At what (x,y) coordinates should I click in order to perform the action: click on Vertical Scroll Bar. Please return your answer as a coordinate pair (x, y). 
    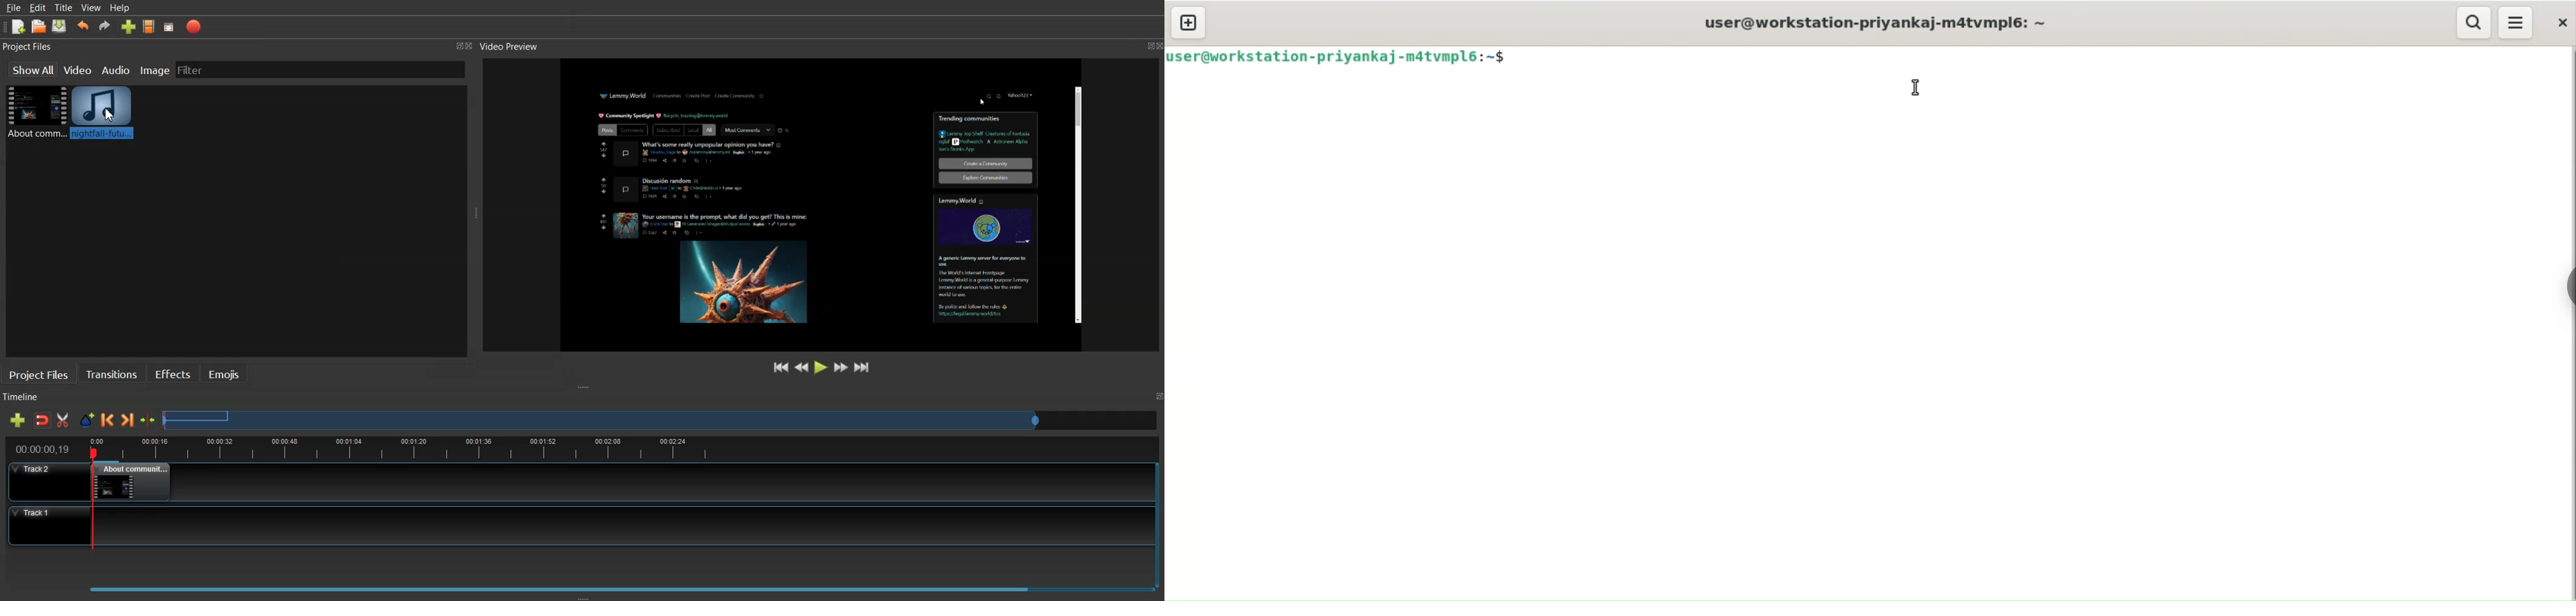
    Looking at the image, I should click on (1158, 520).